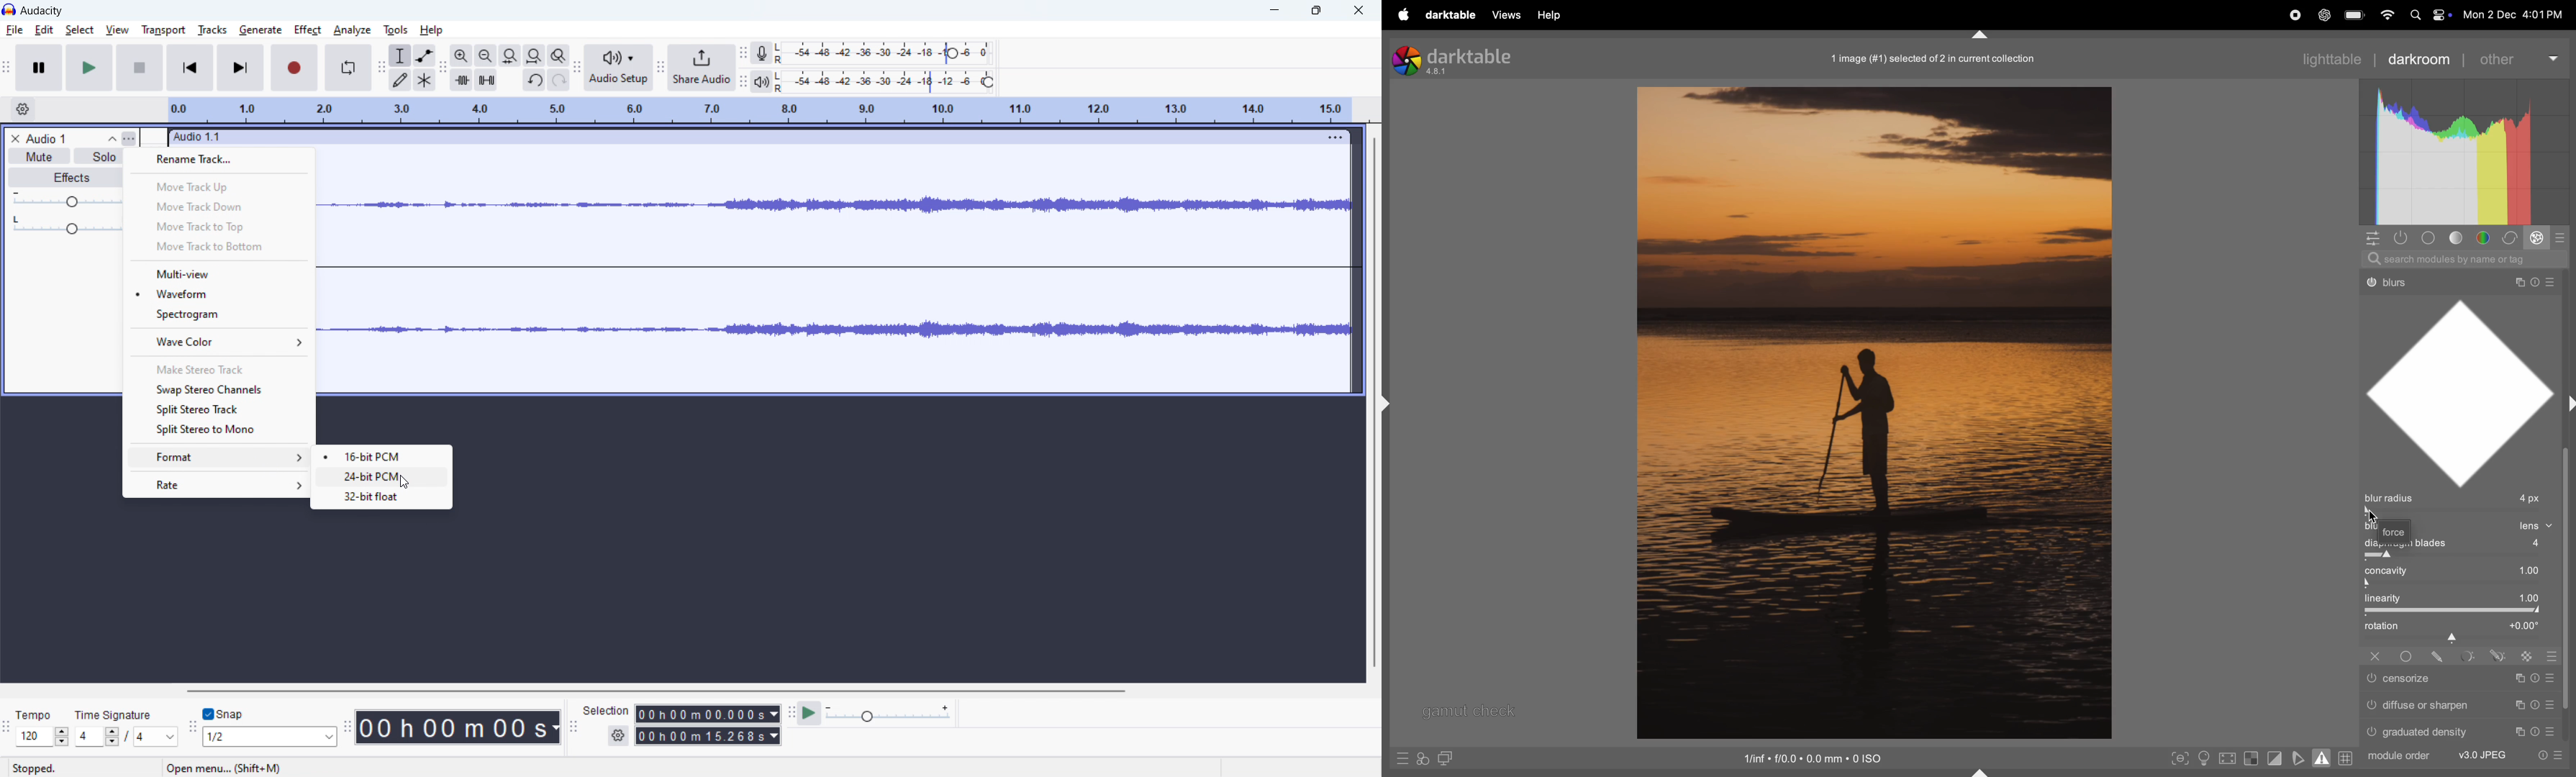 This screenshot has width=2576, height=784. What do you see at coordinates (216, 458) in the screenshot?
I see `format` at bounding box center [216, 458].